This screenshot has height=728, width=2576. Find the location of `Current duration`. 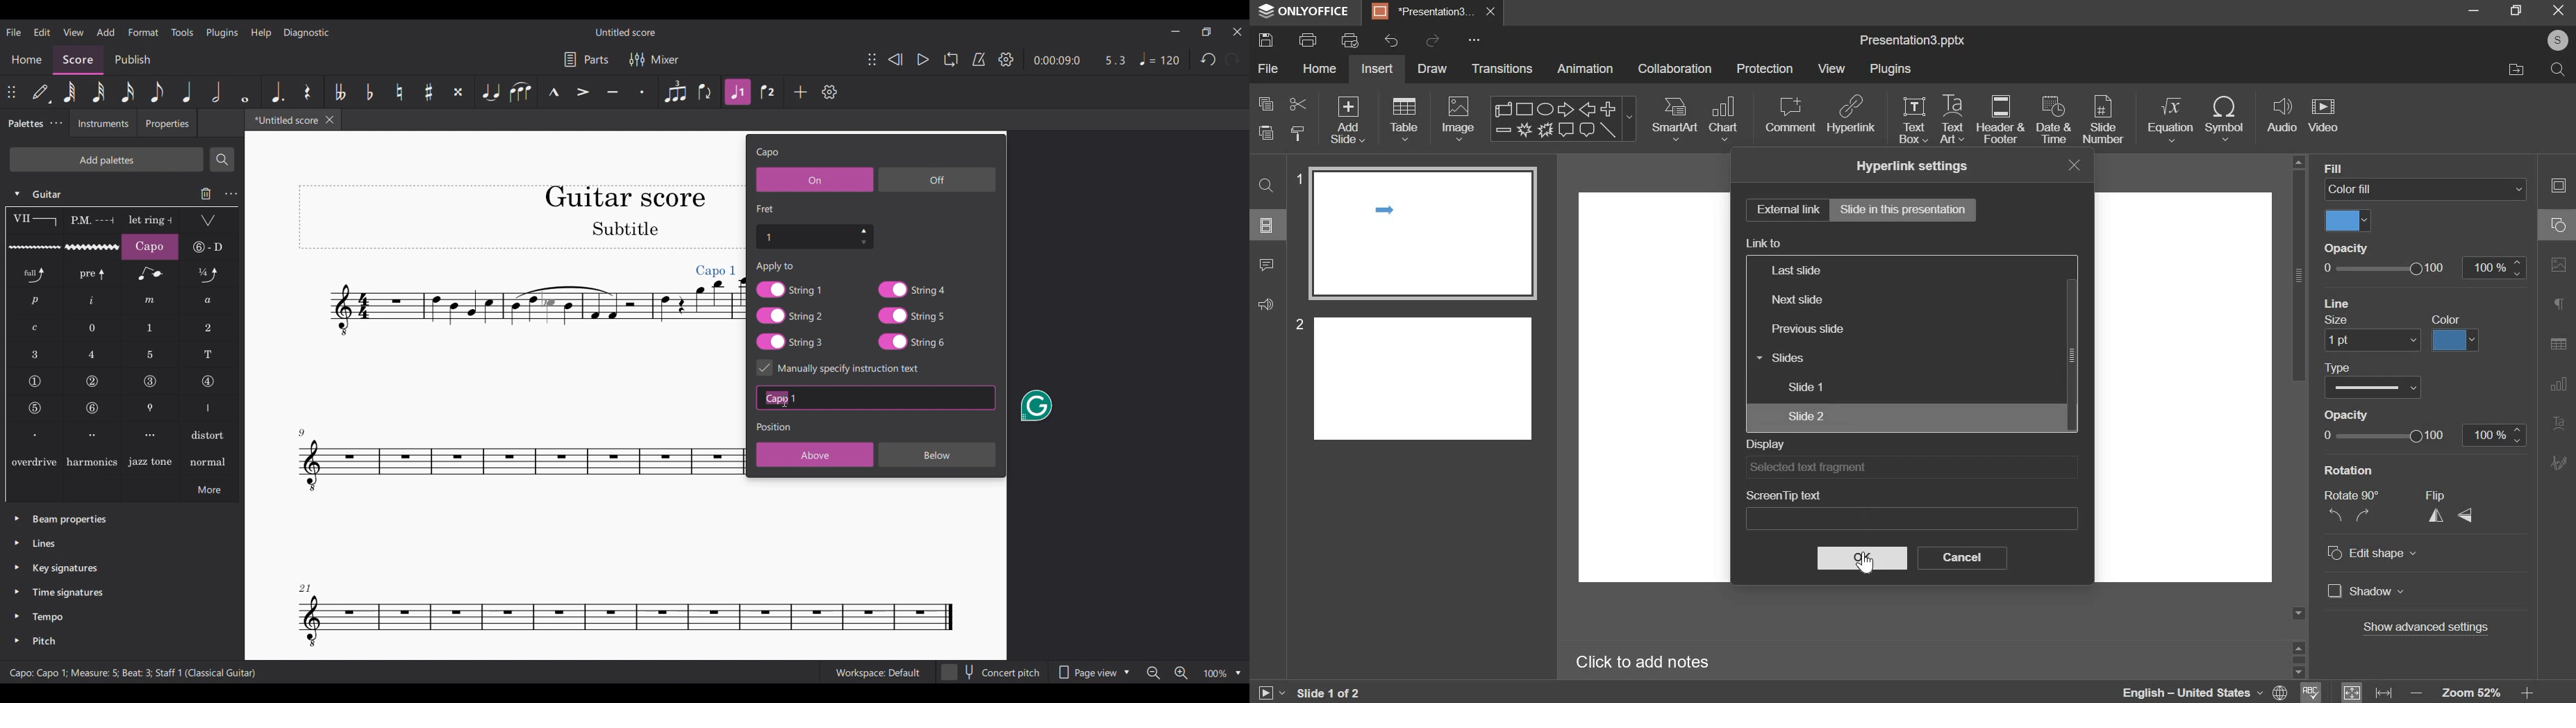

Current duration is located at coordinates (1057, 59).